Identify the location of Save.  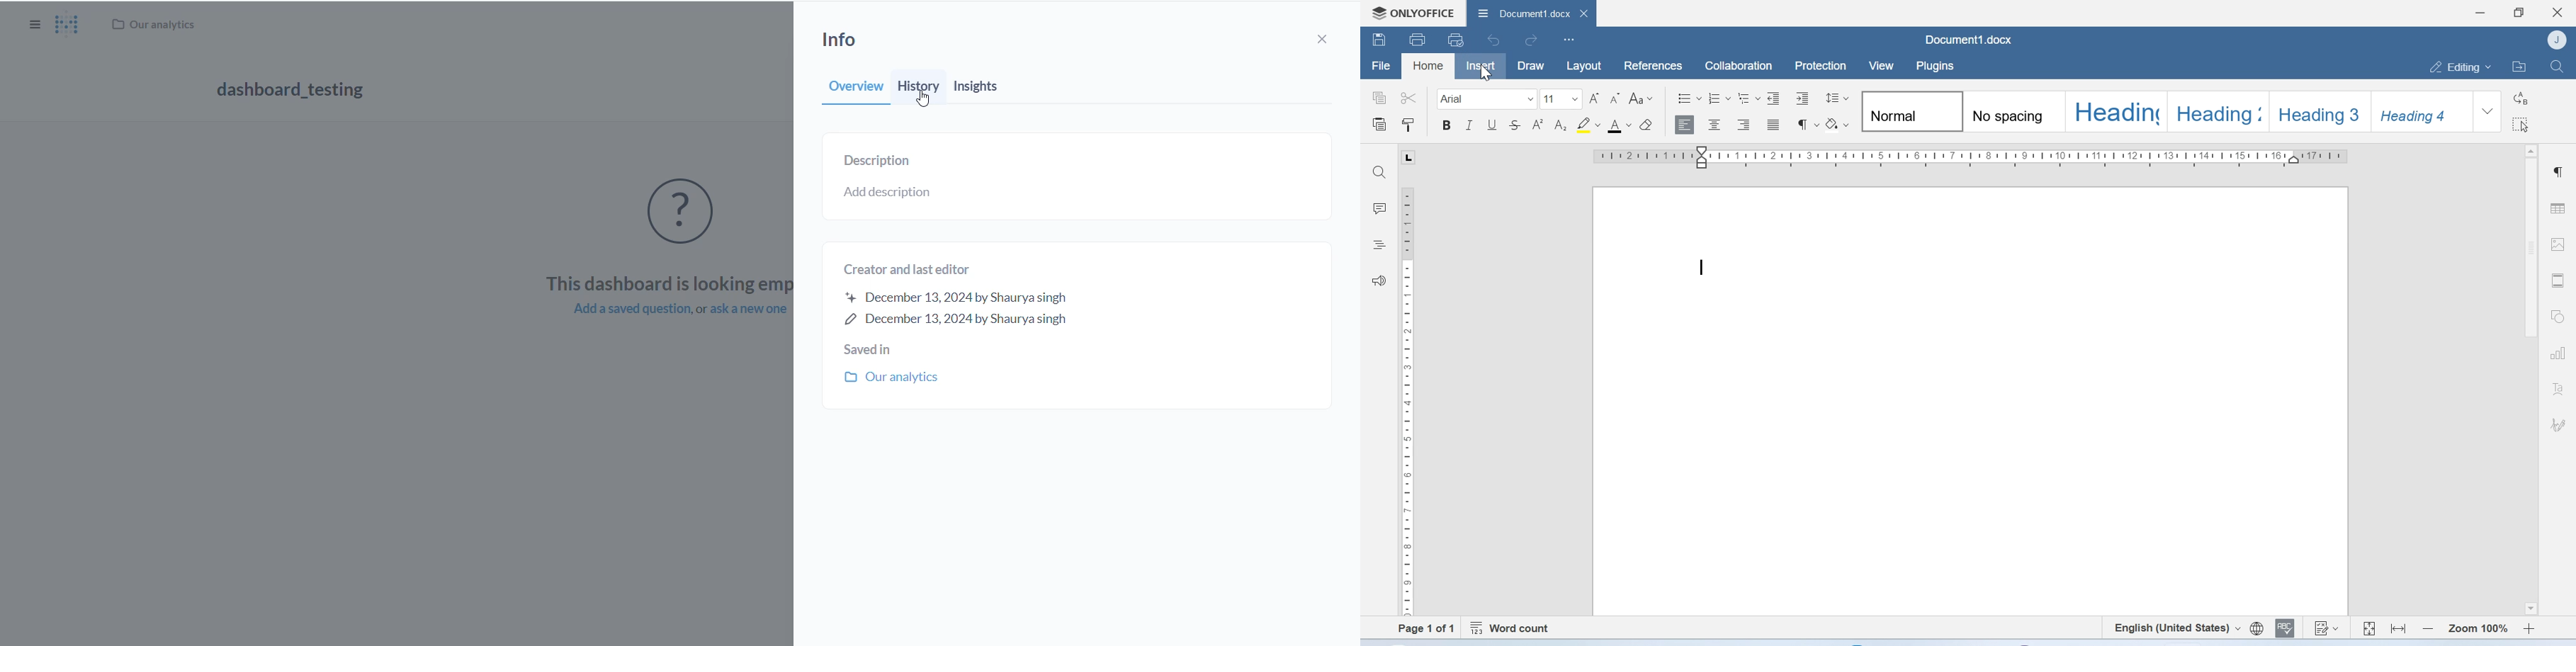
(1379, 41).